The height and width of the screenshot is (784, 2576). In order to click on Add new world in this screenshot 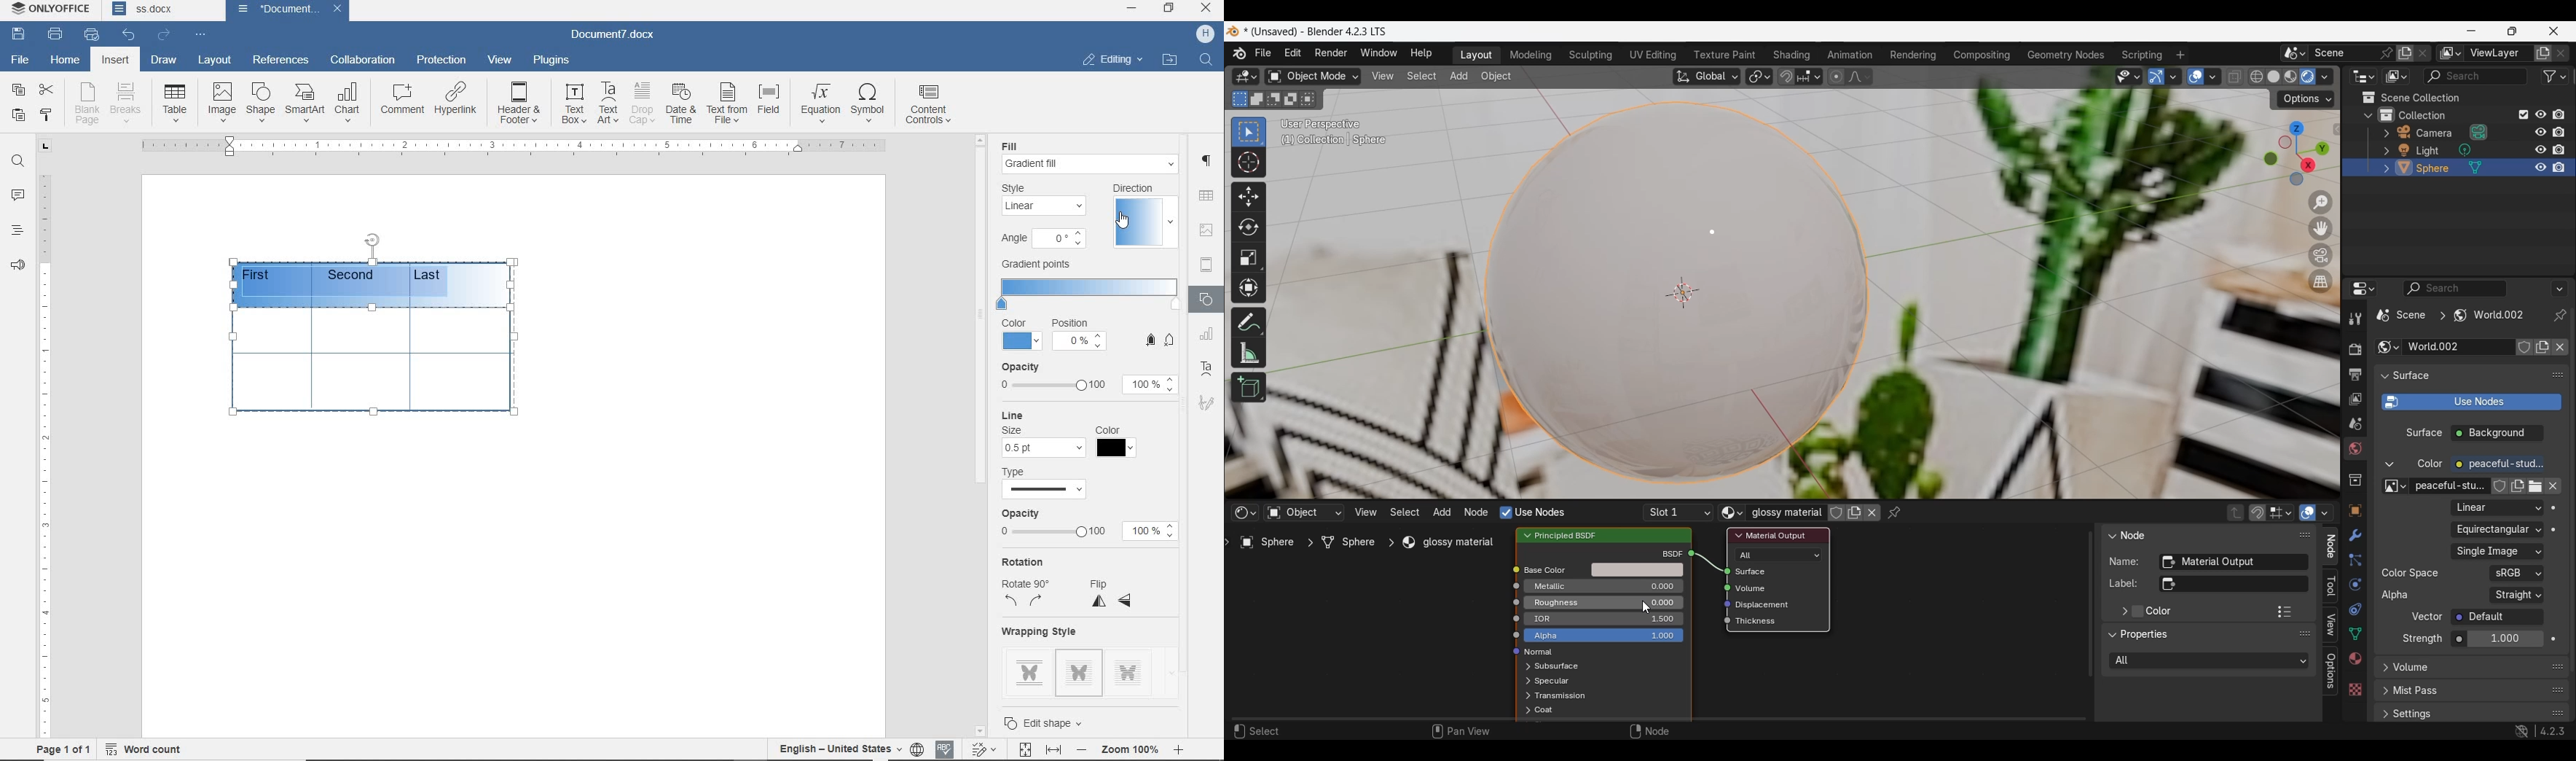, I will do `click(2542, 347)`.